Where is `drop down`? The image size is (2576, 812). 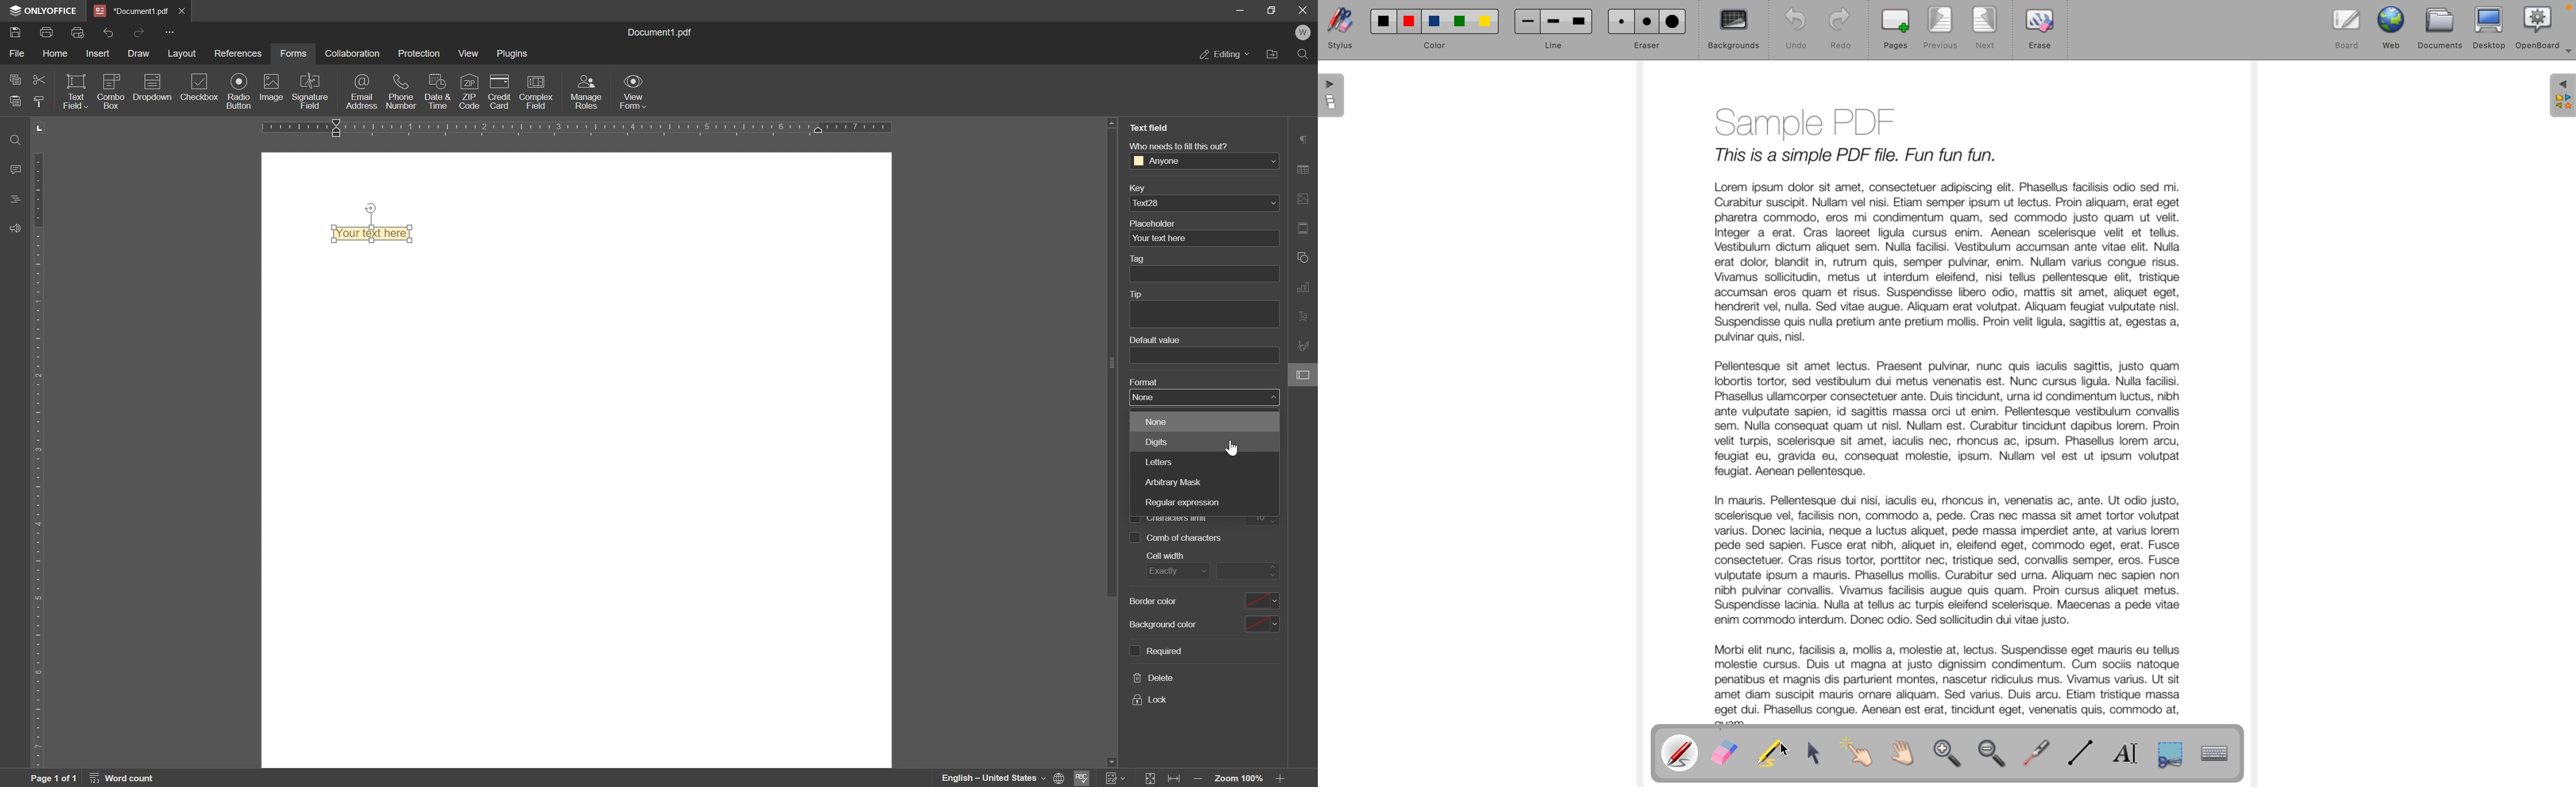
drop down is located at coordinates (1262, 602).